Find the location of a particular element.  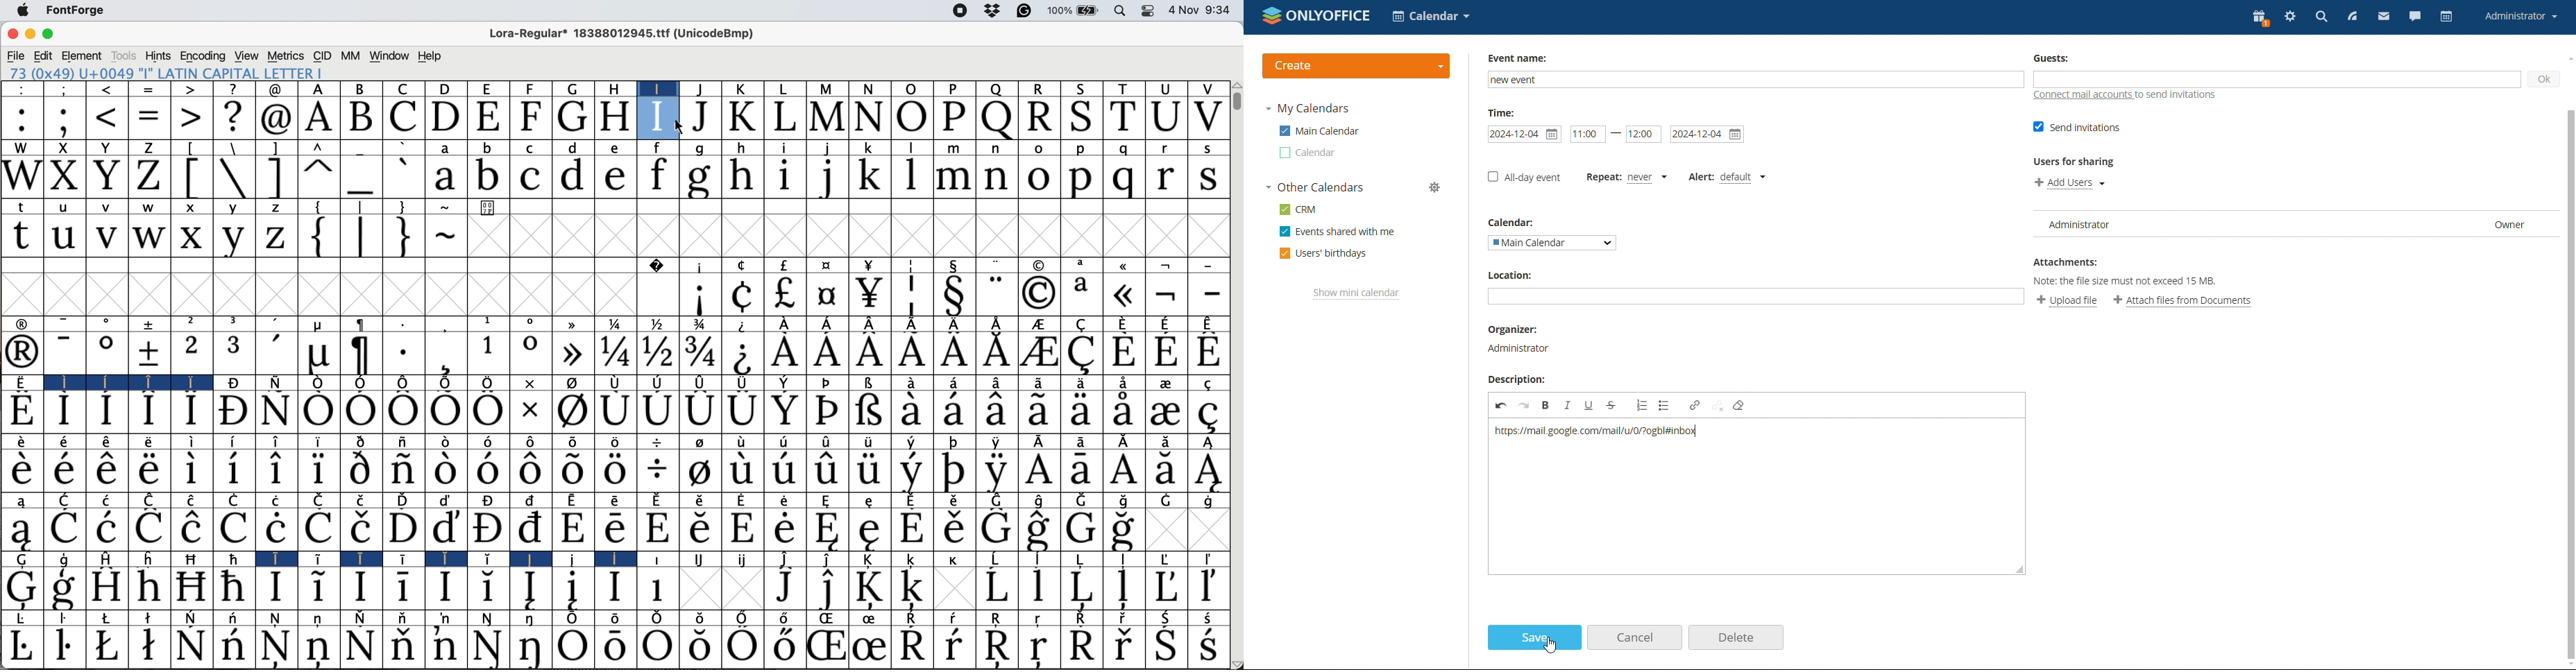

Symbol is located at coordinates (530, 443).